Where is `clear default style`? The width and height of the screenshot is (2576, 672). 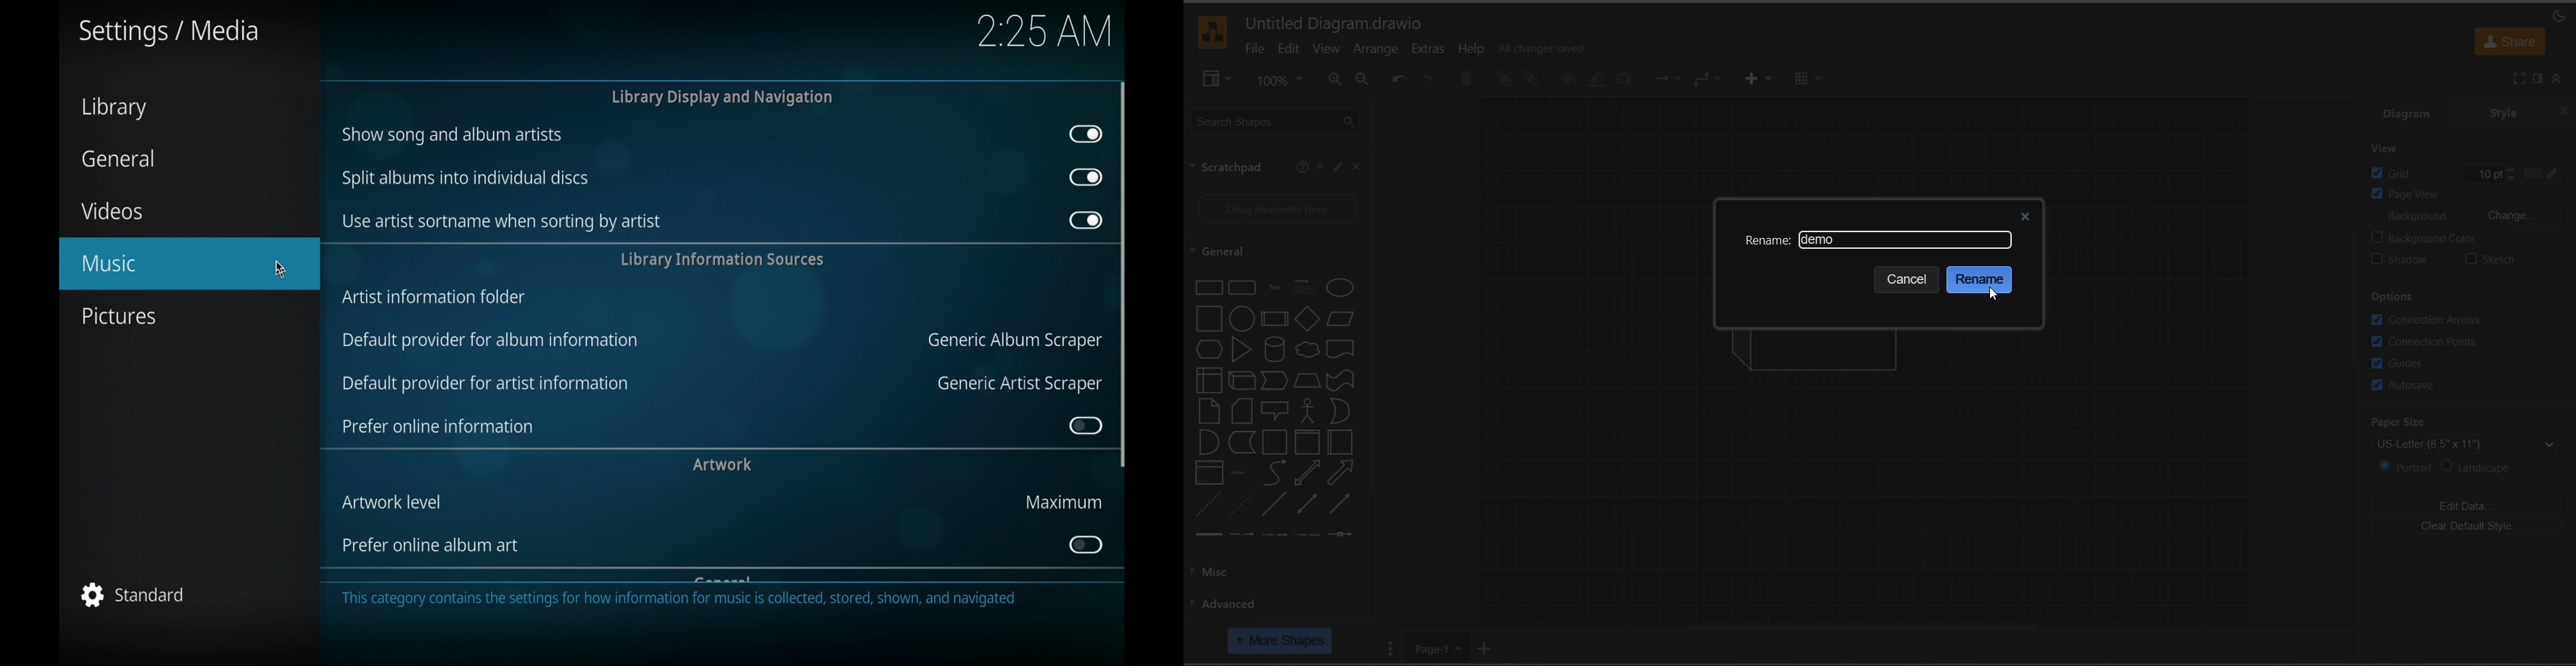 clear default style is located at coordinates (2467, 527).